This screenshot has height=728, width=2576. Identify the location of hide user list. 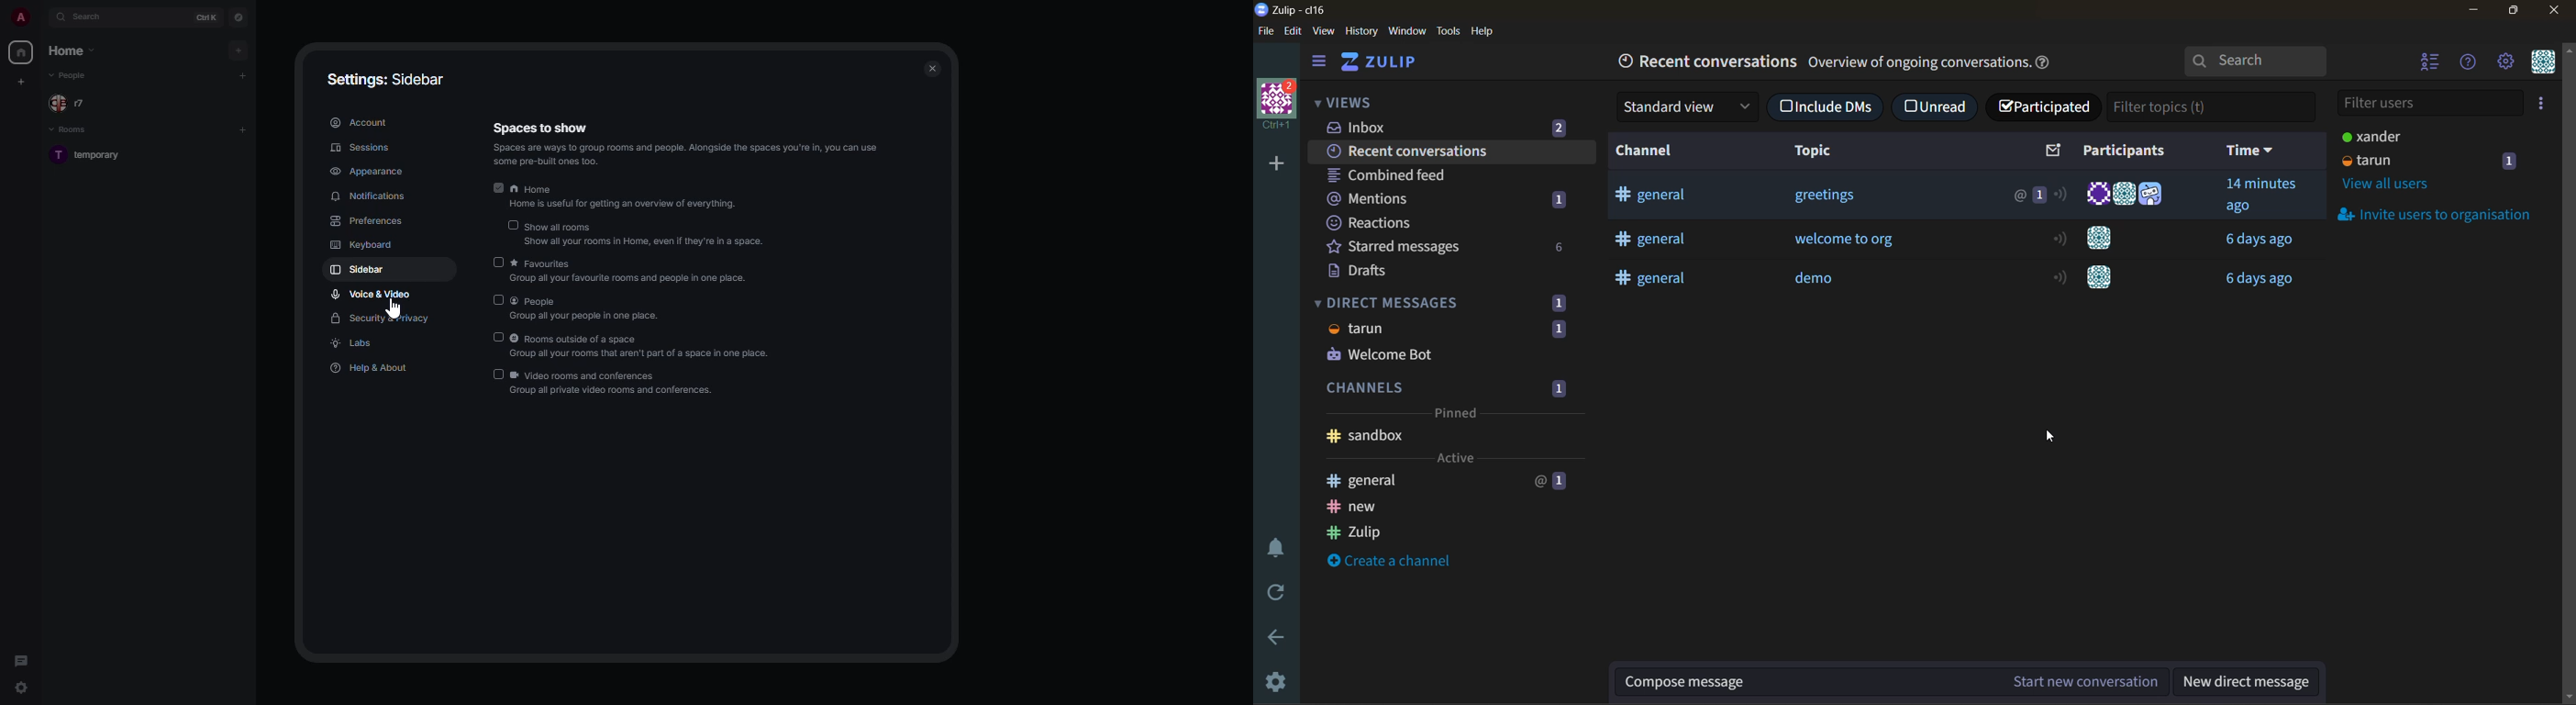
(2435, 63).